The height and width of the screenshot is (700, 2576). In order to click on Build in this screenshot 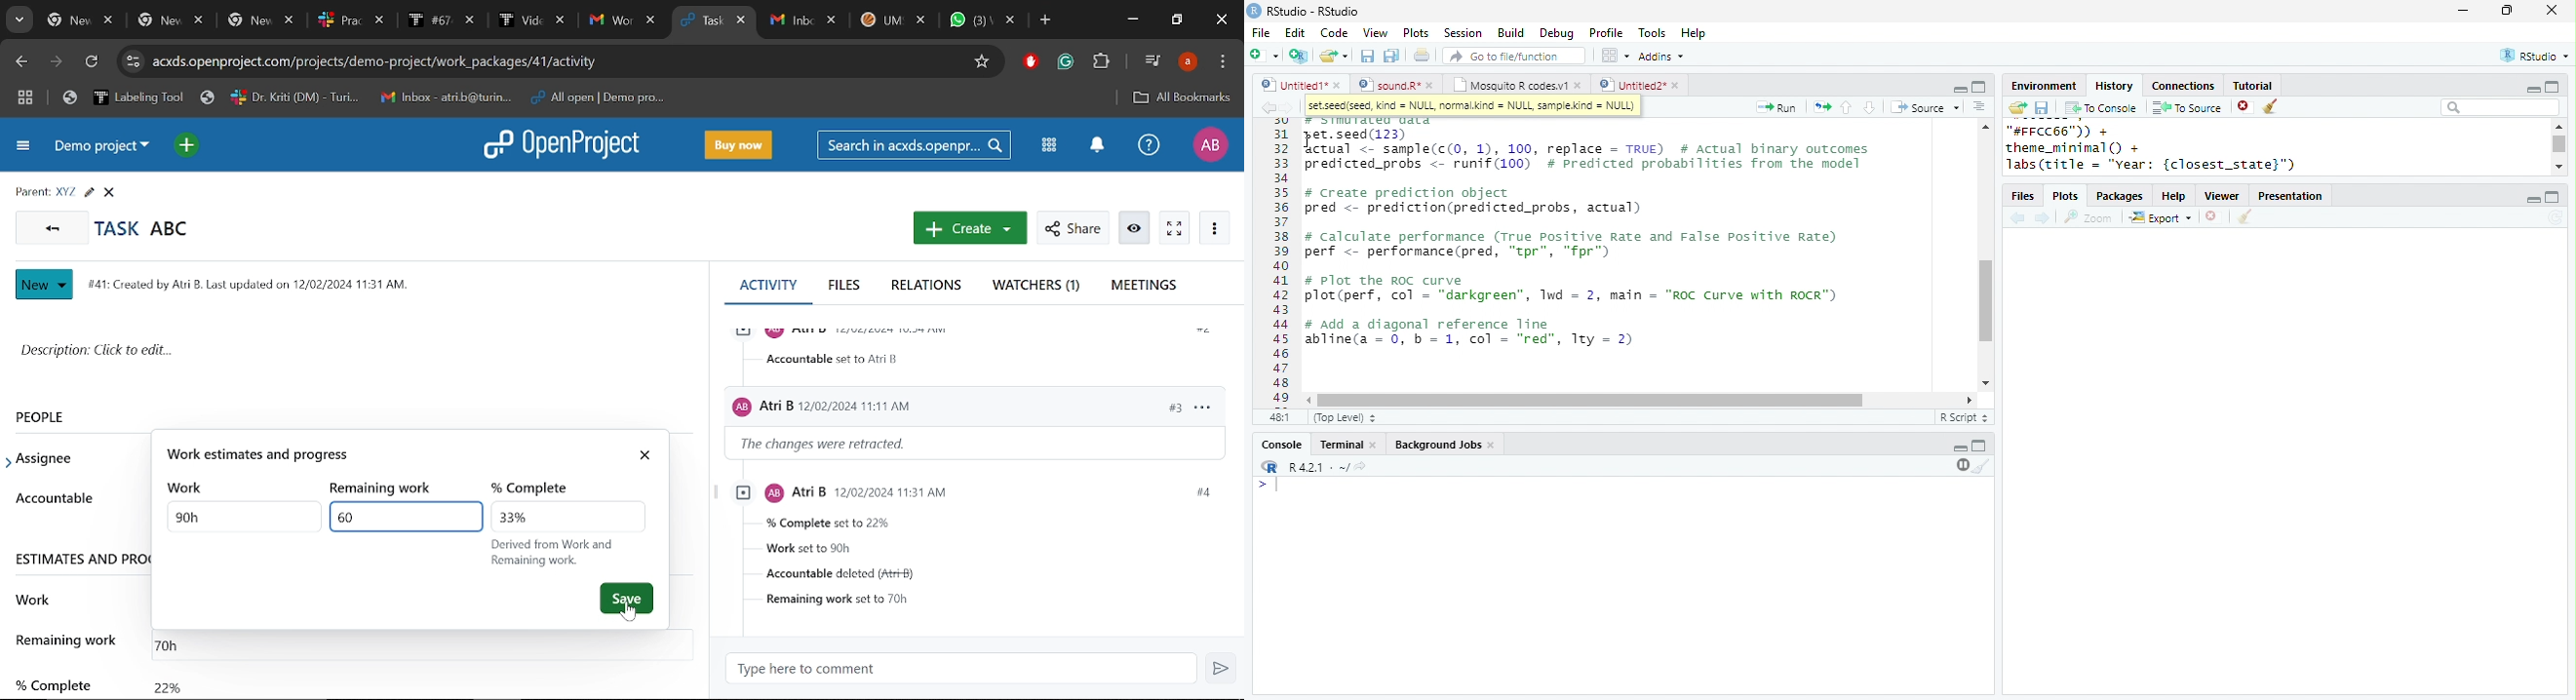, I will do `click(1510, 33)`.